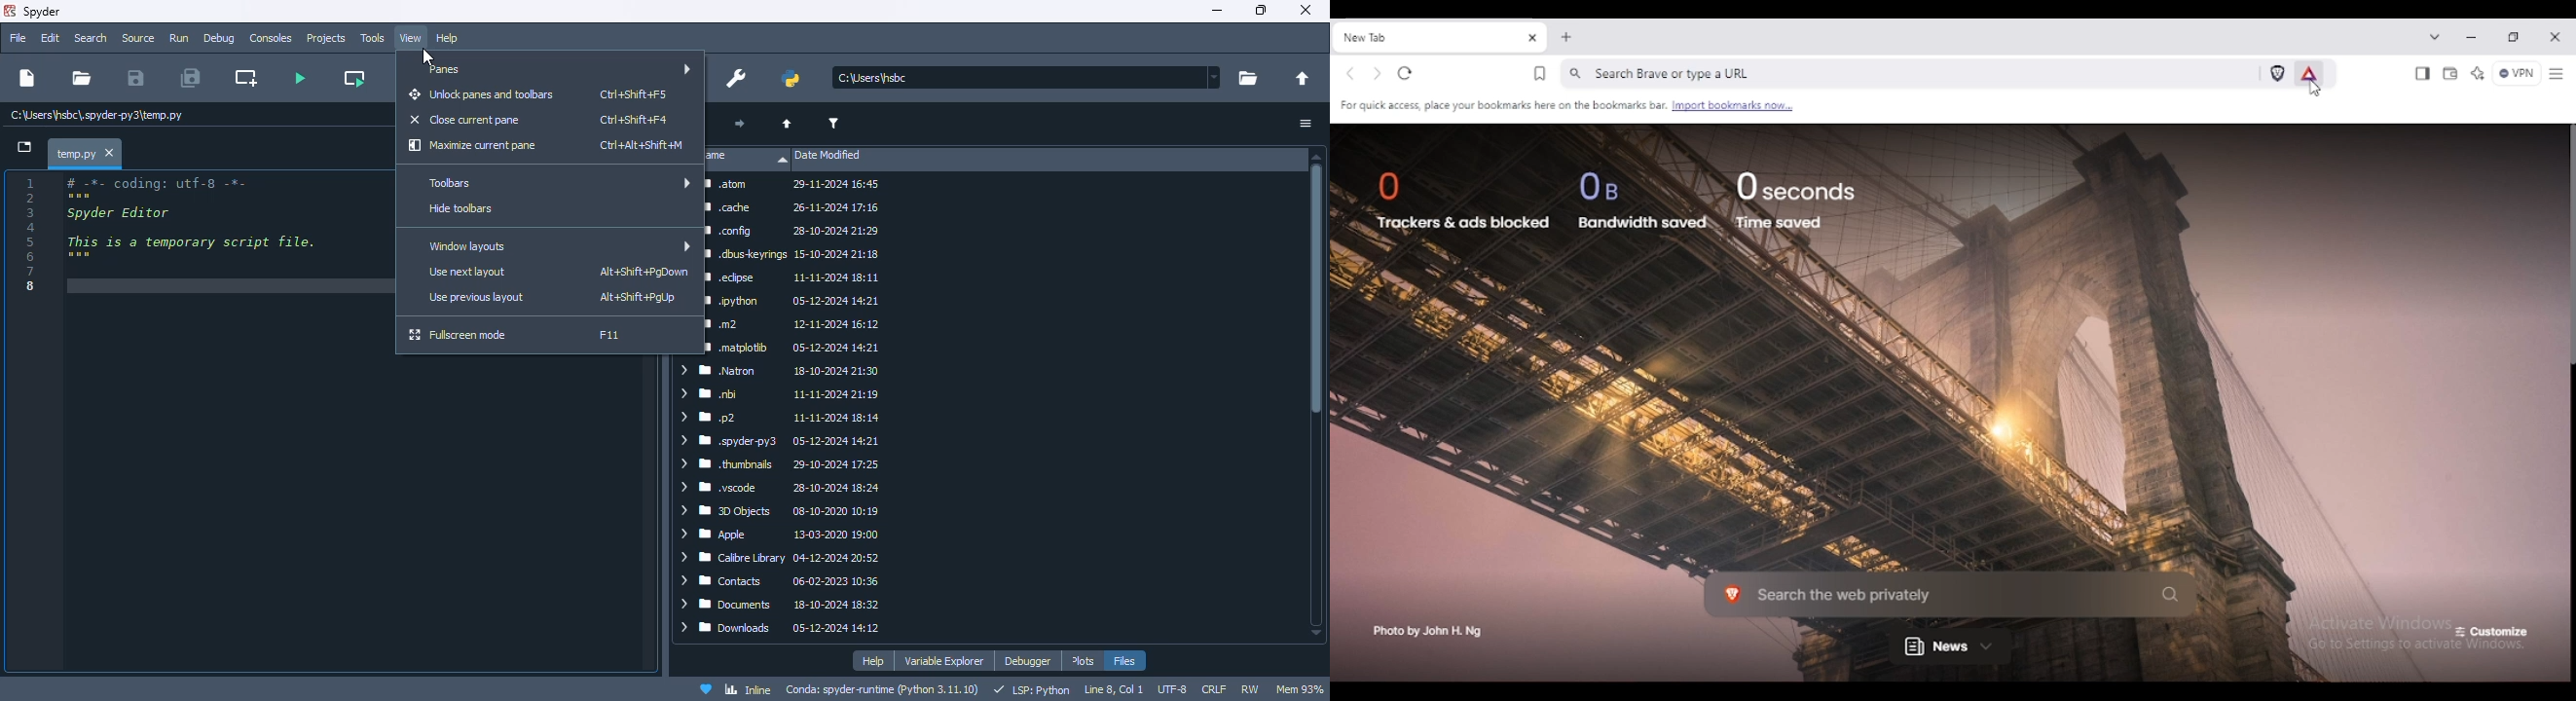  I want to click on help, so click(447, 39).